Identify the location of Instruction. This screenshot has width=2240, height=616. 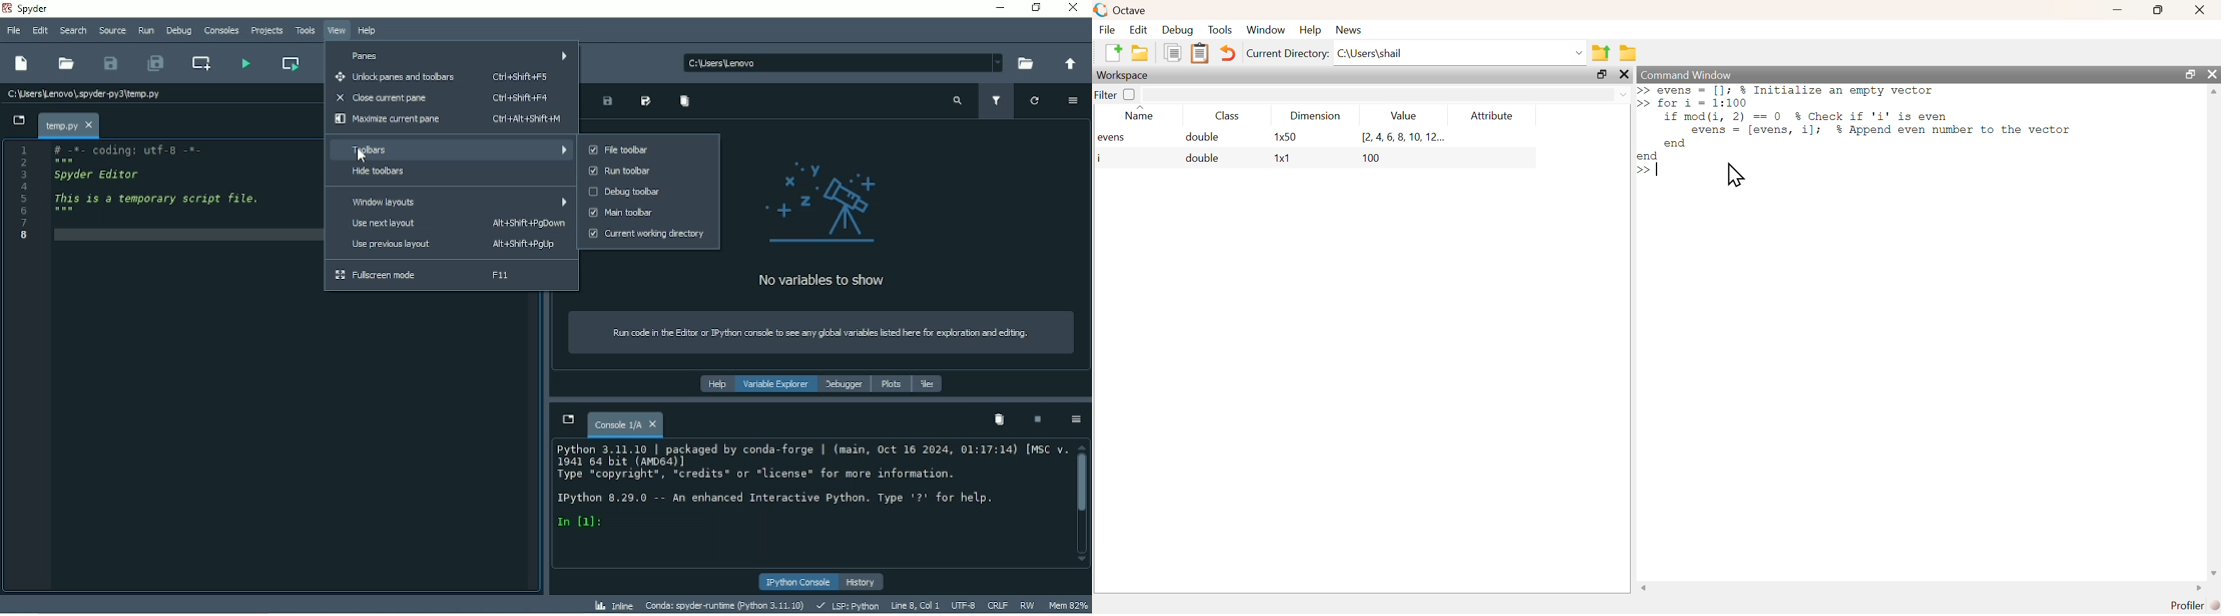
(814, 333).